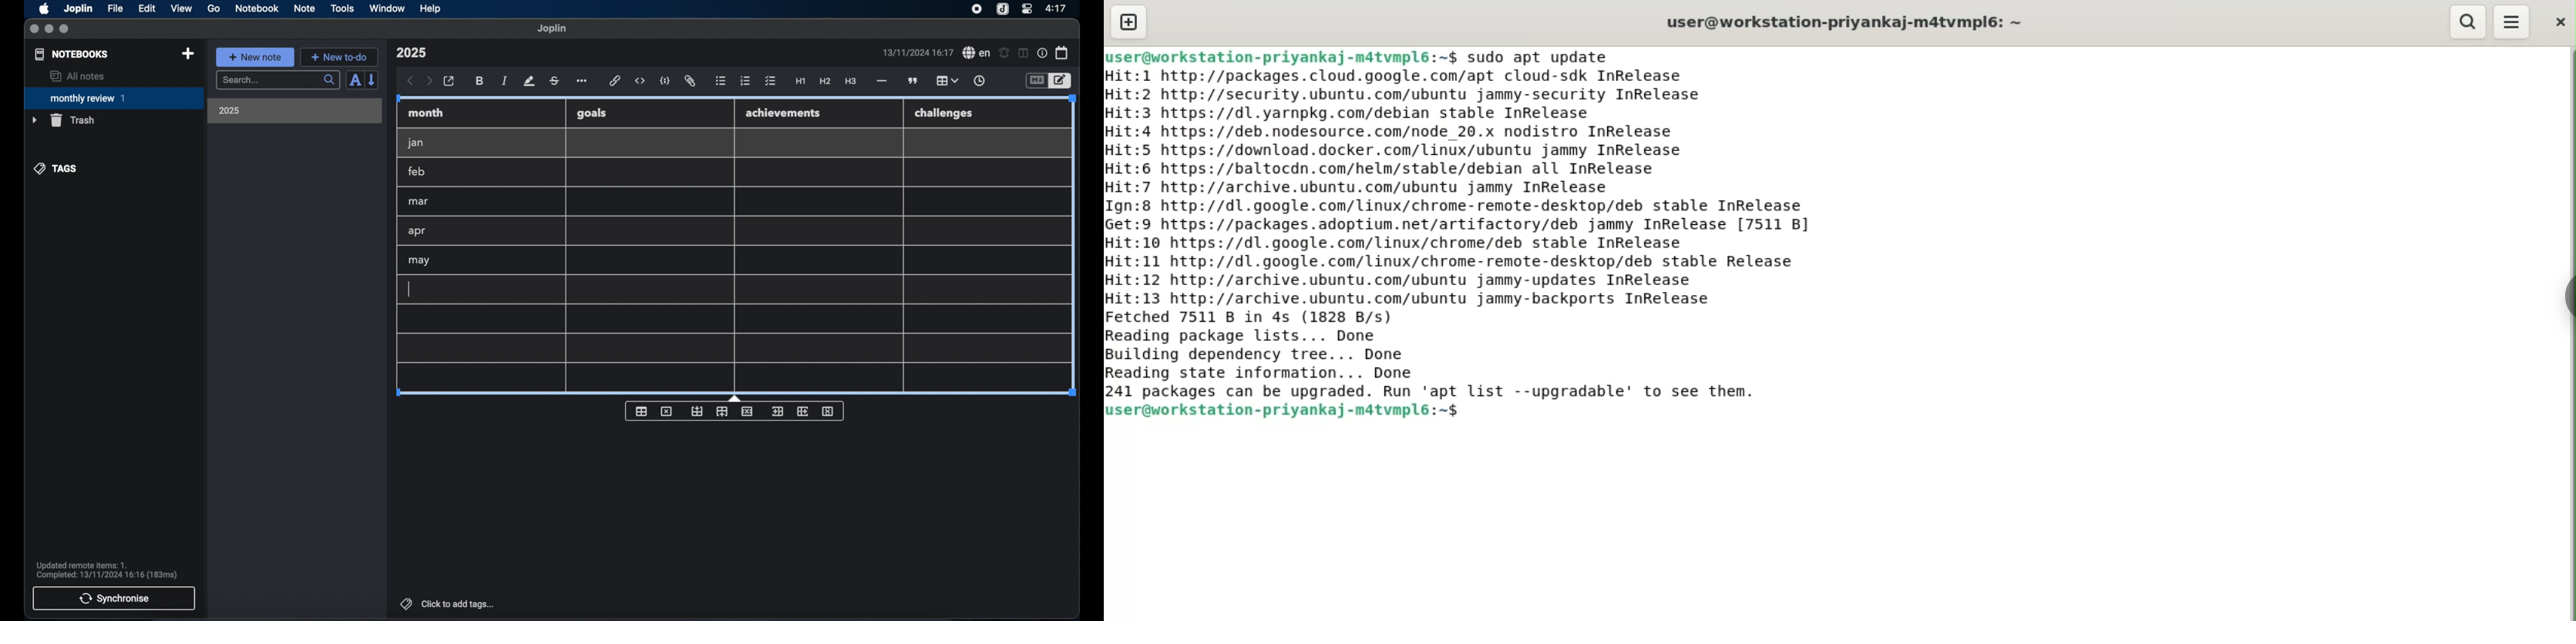 This screenshot has height=644, width=2576. What do you see at coordinates (426, 113) in the screenshot?
I see `month` at bounding box center [426, 113].